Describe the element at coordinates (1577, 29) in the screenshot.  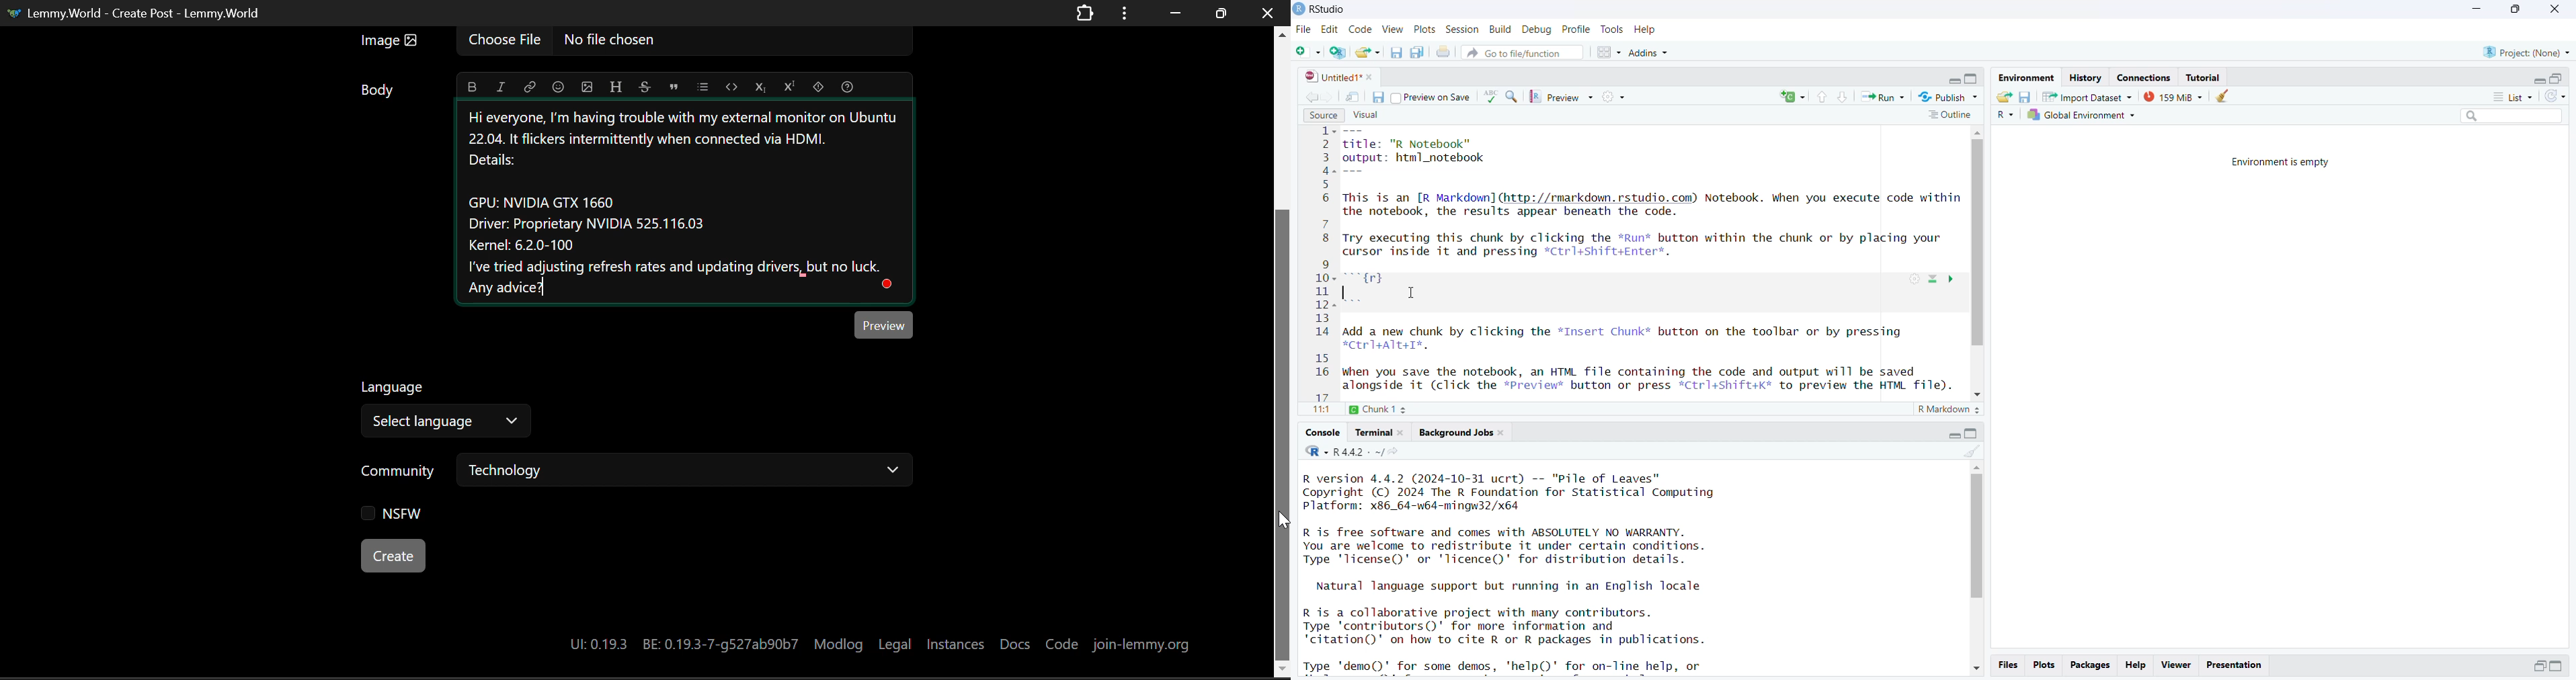
I see `profile` at that location.